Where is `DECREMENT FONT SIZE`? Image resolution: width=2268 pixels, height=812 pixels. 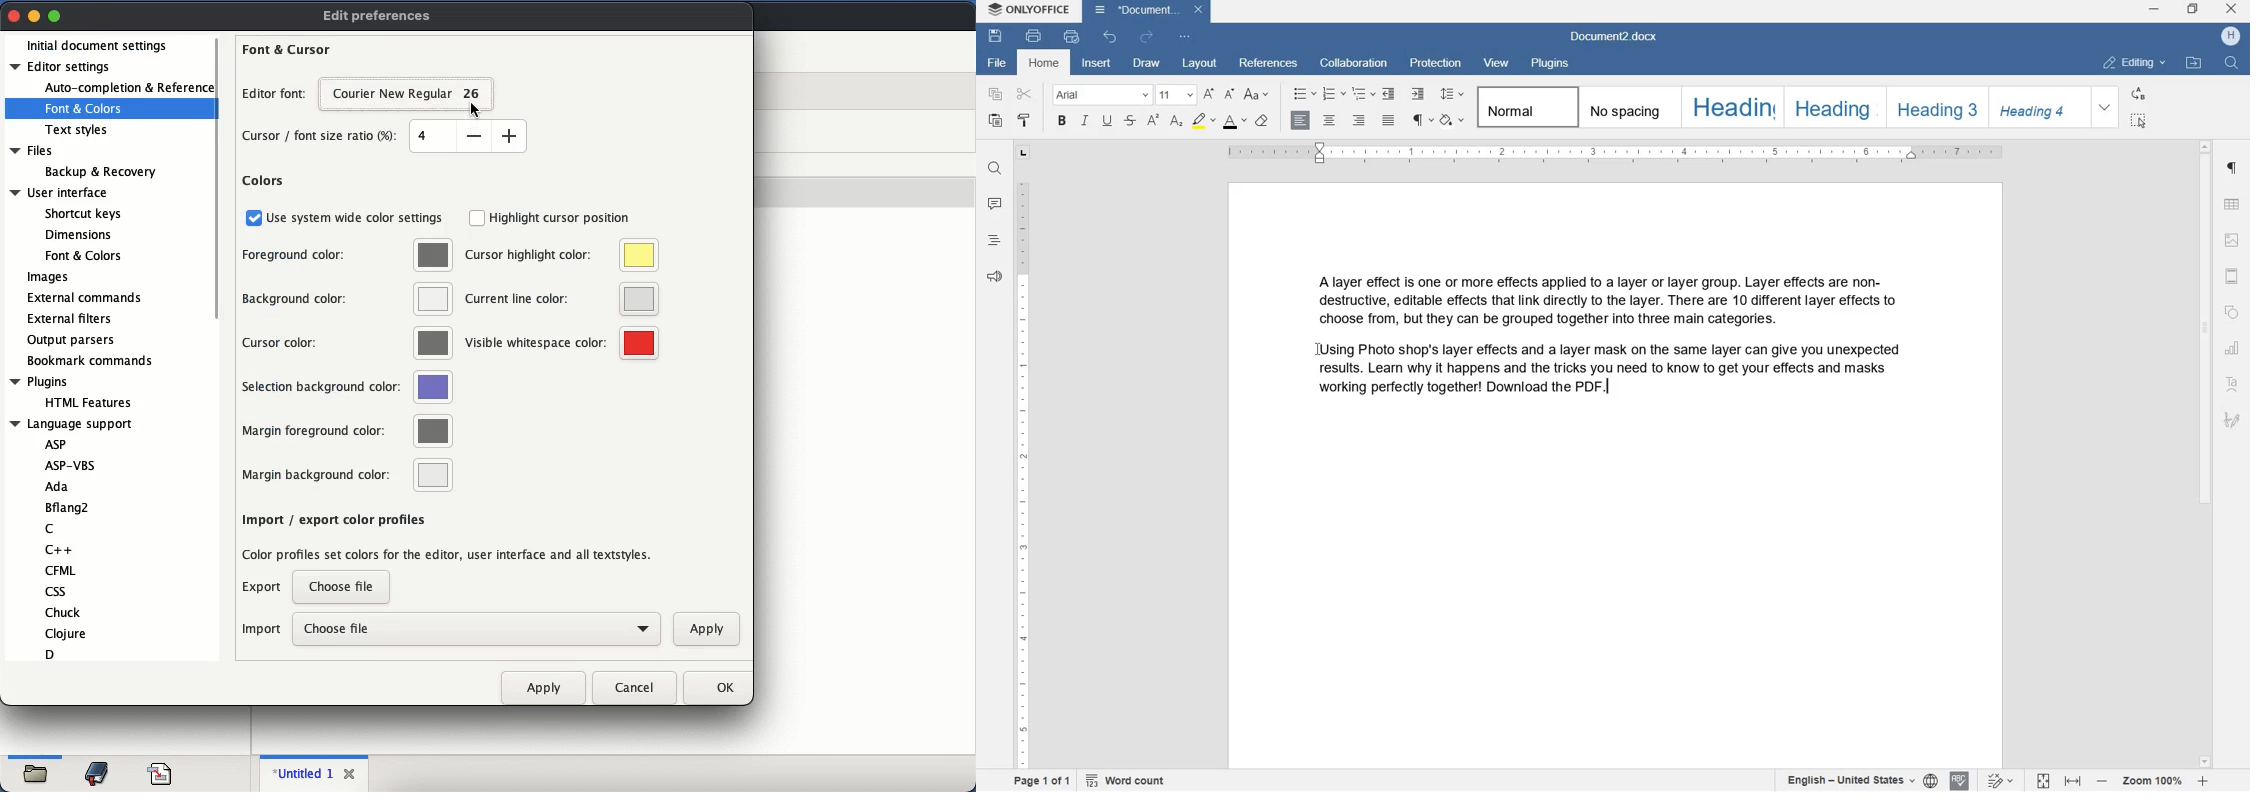 DECREMENT FONT SIZE is located at coordinates (1230, 93).